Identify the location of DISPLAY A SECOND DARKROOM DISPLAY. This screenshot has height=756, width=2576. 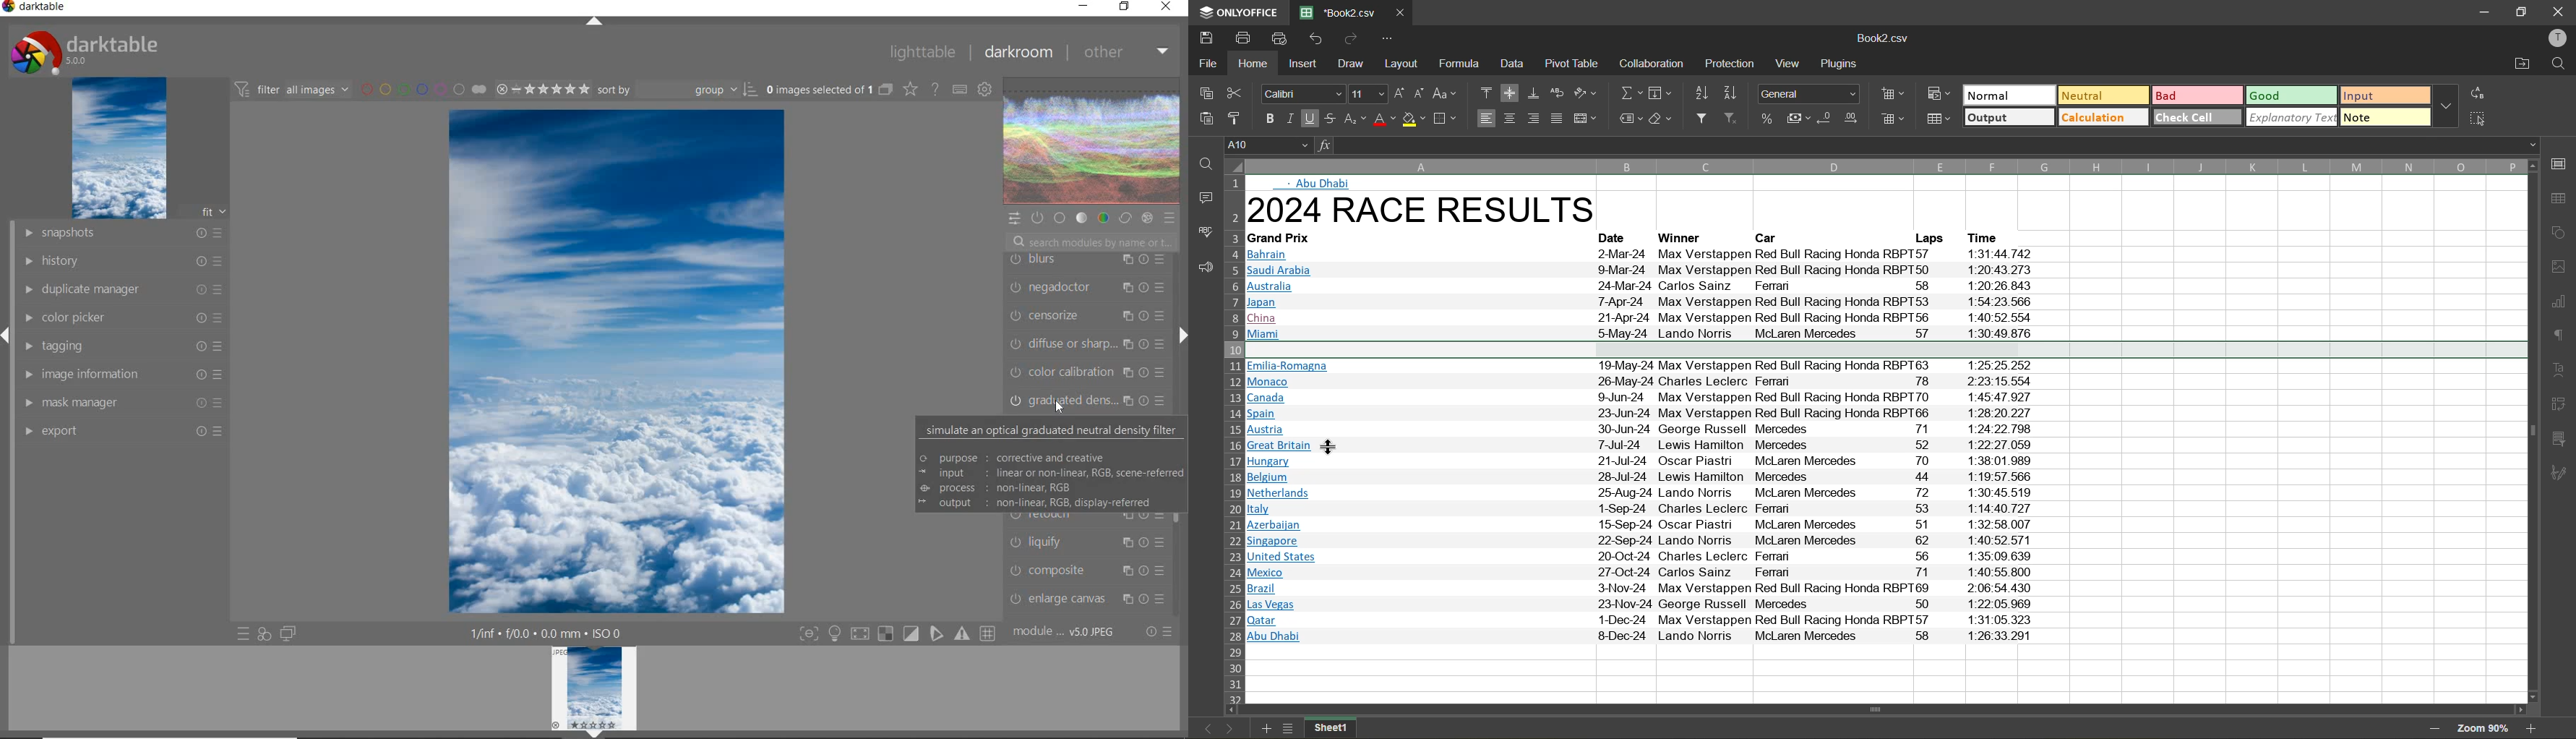
(288, 634).